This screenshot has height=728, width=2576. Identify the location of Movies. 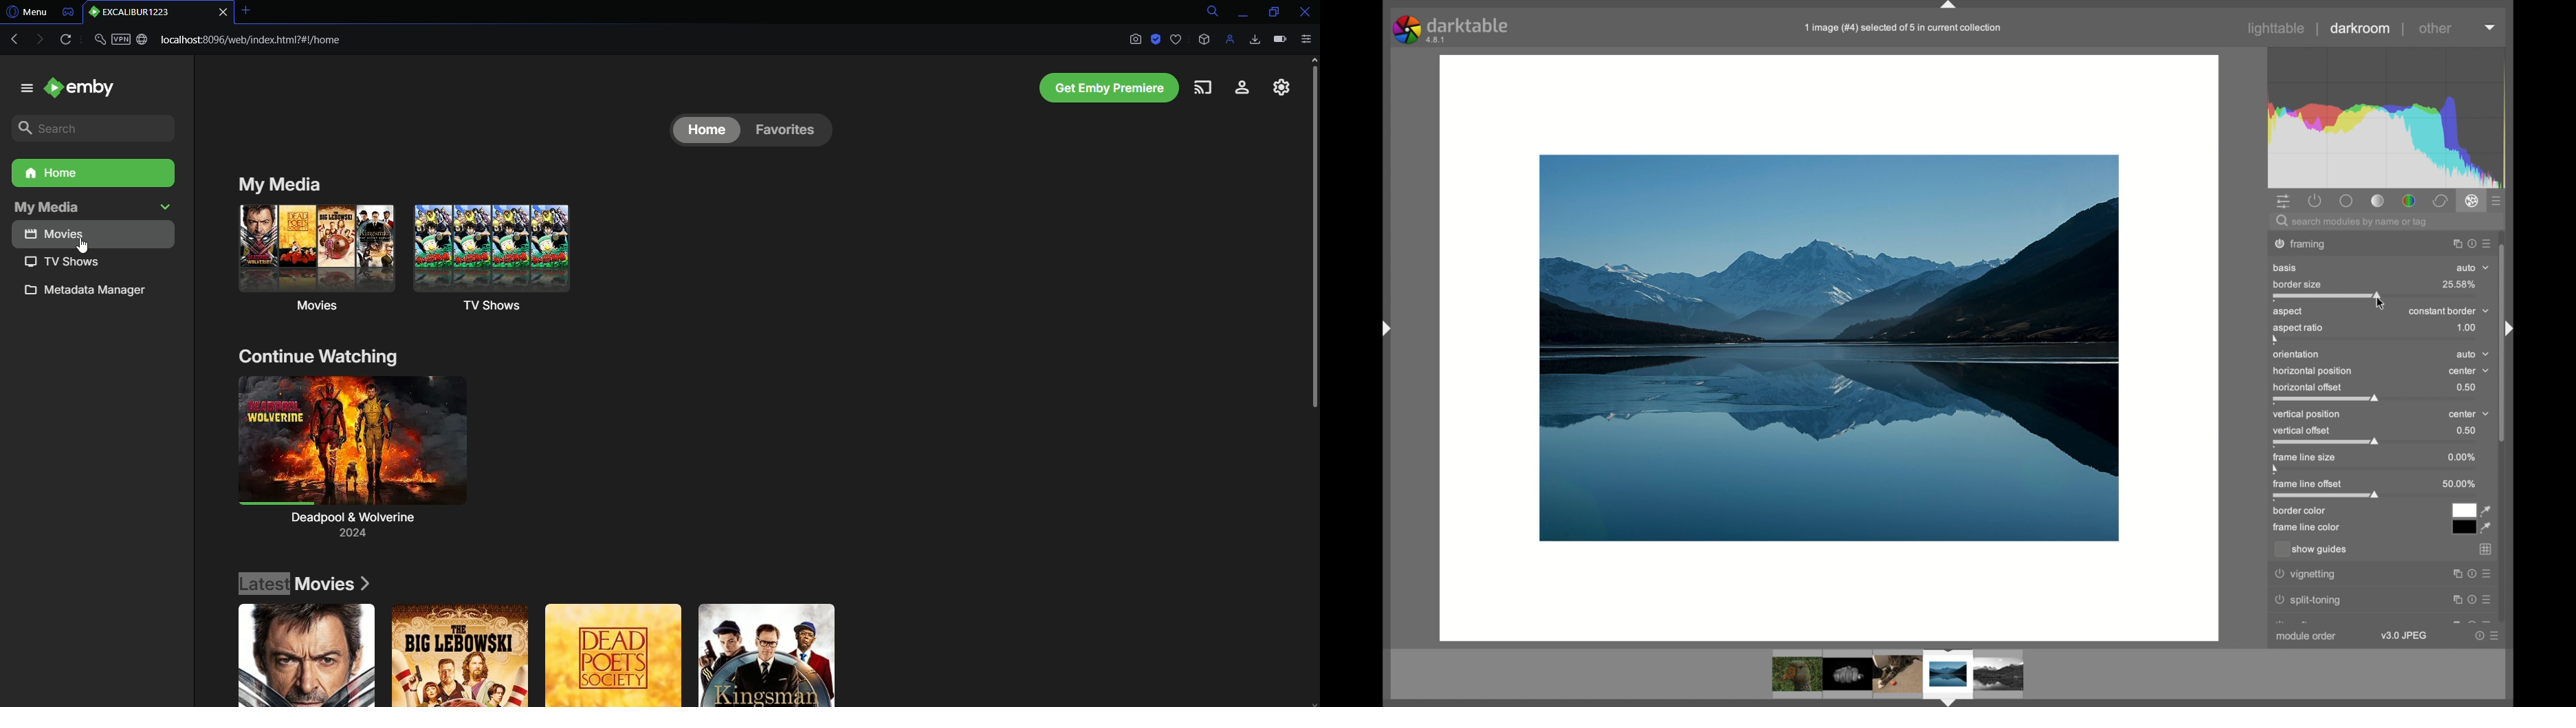
(311, 264).